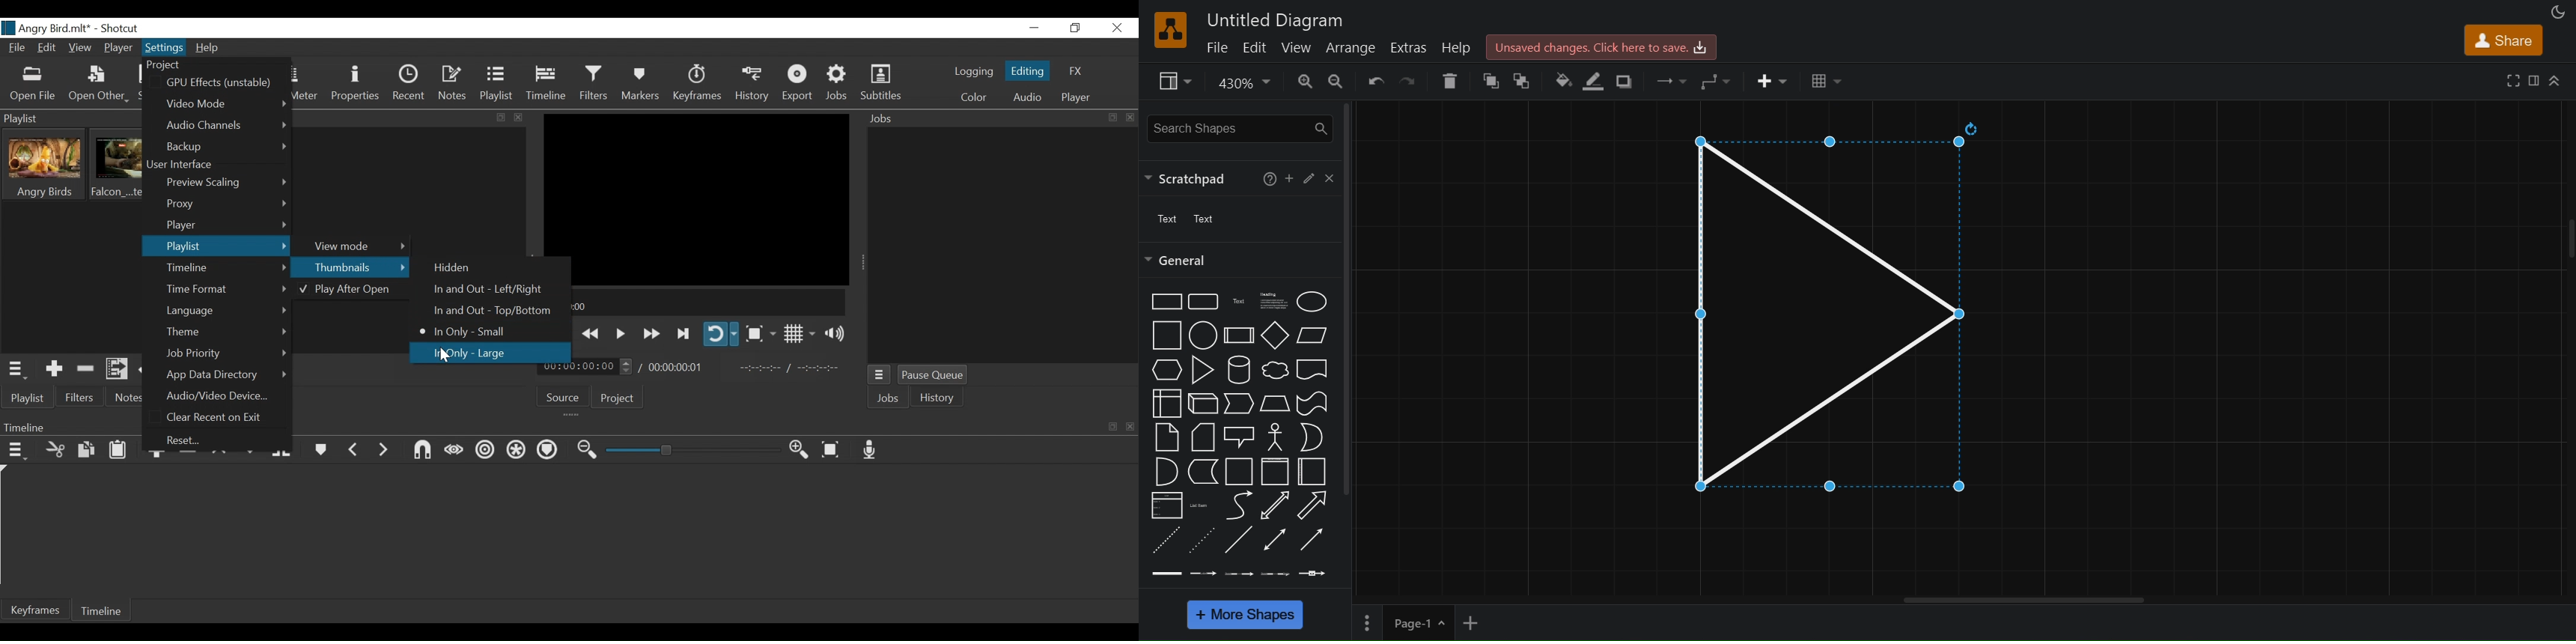 The image size is (2576, 644). I want to click on Markers, so click(641, 85).